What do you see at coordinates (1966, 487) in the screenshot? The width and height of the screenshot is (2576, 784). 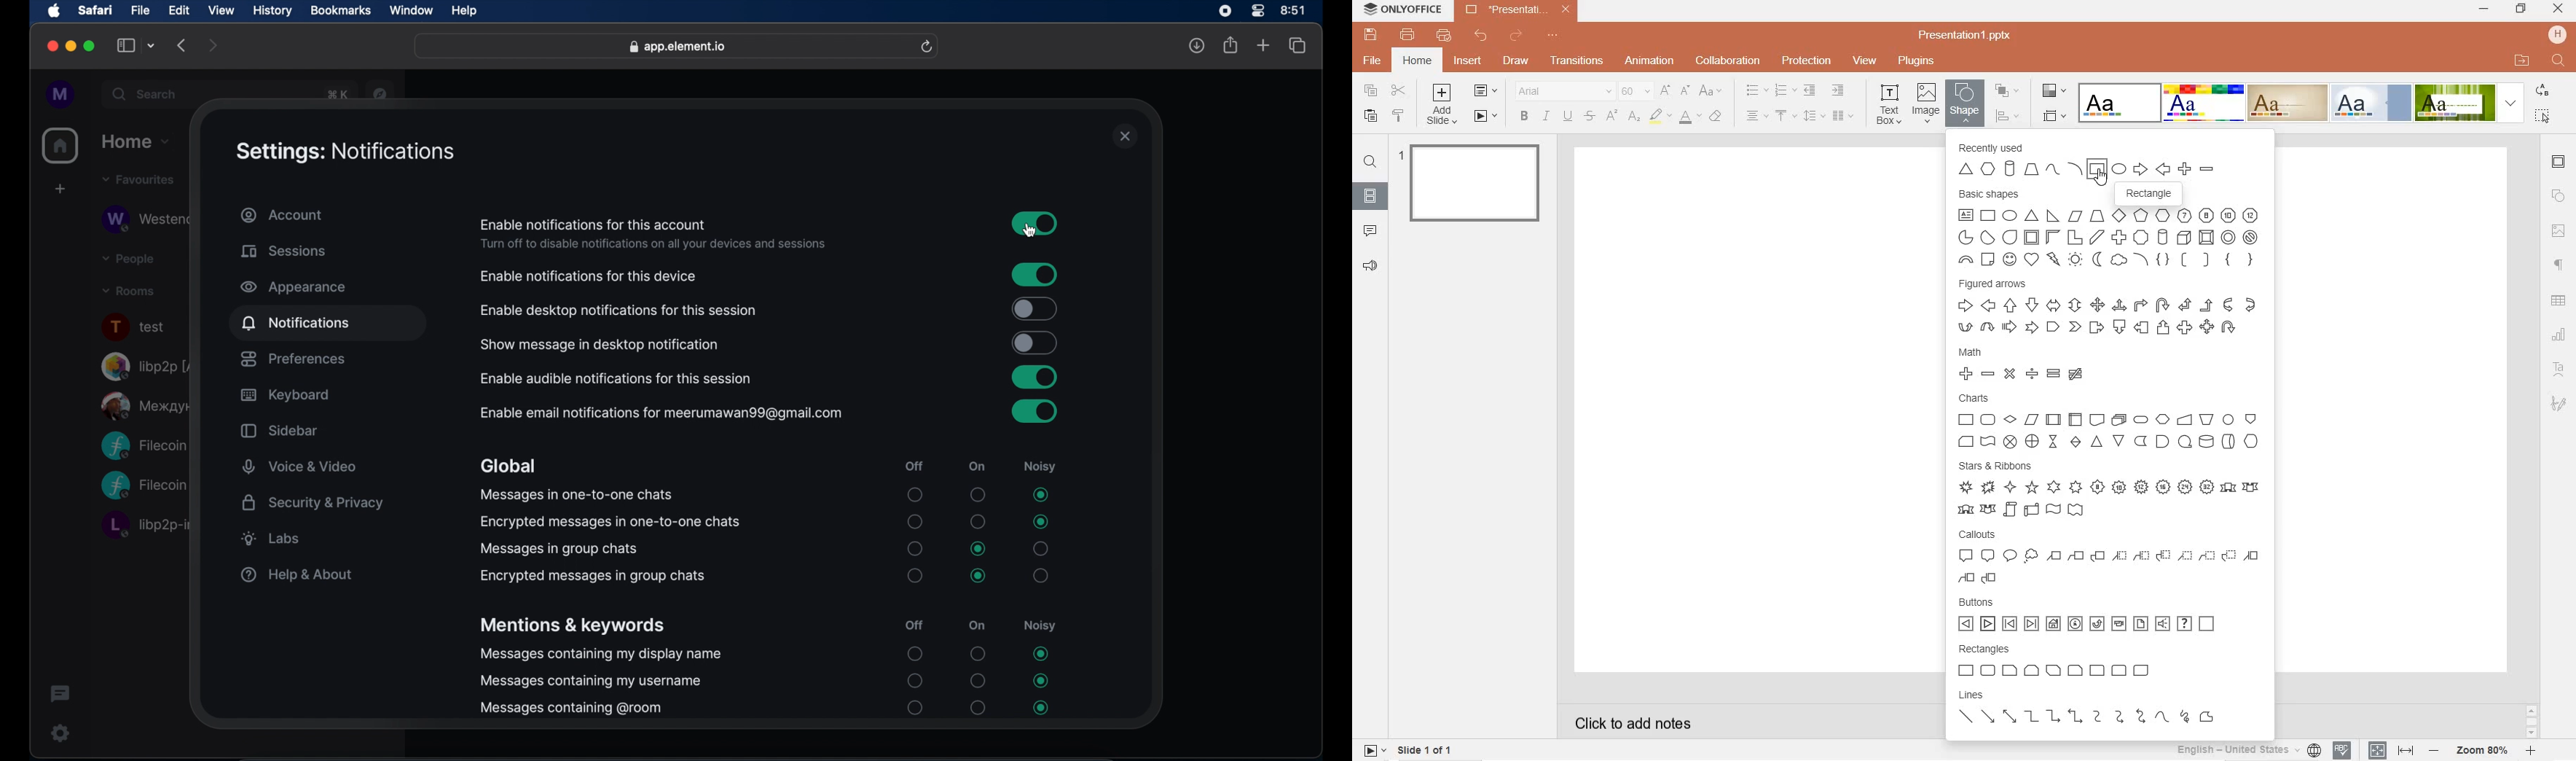 I see `Explosion 1` at bounding box center [1966, 487].